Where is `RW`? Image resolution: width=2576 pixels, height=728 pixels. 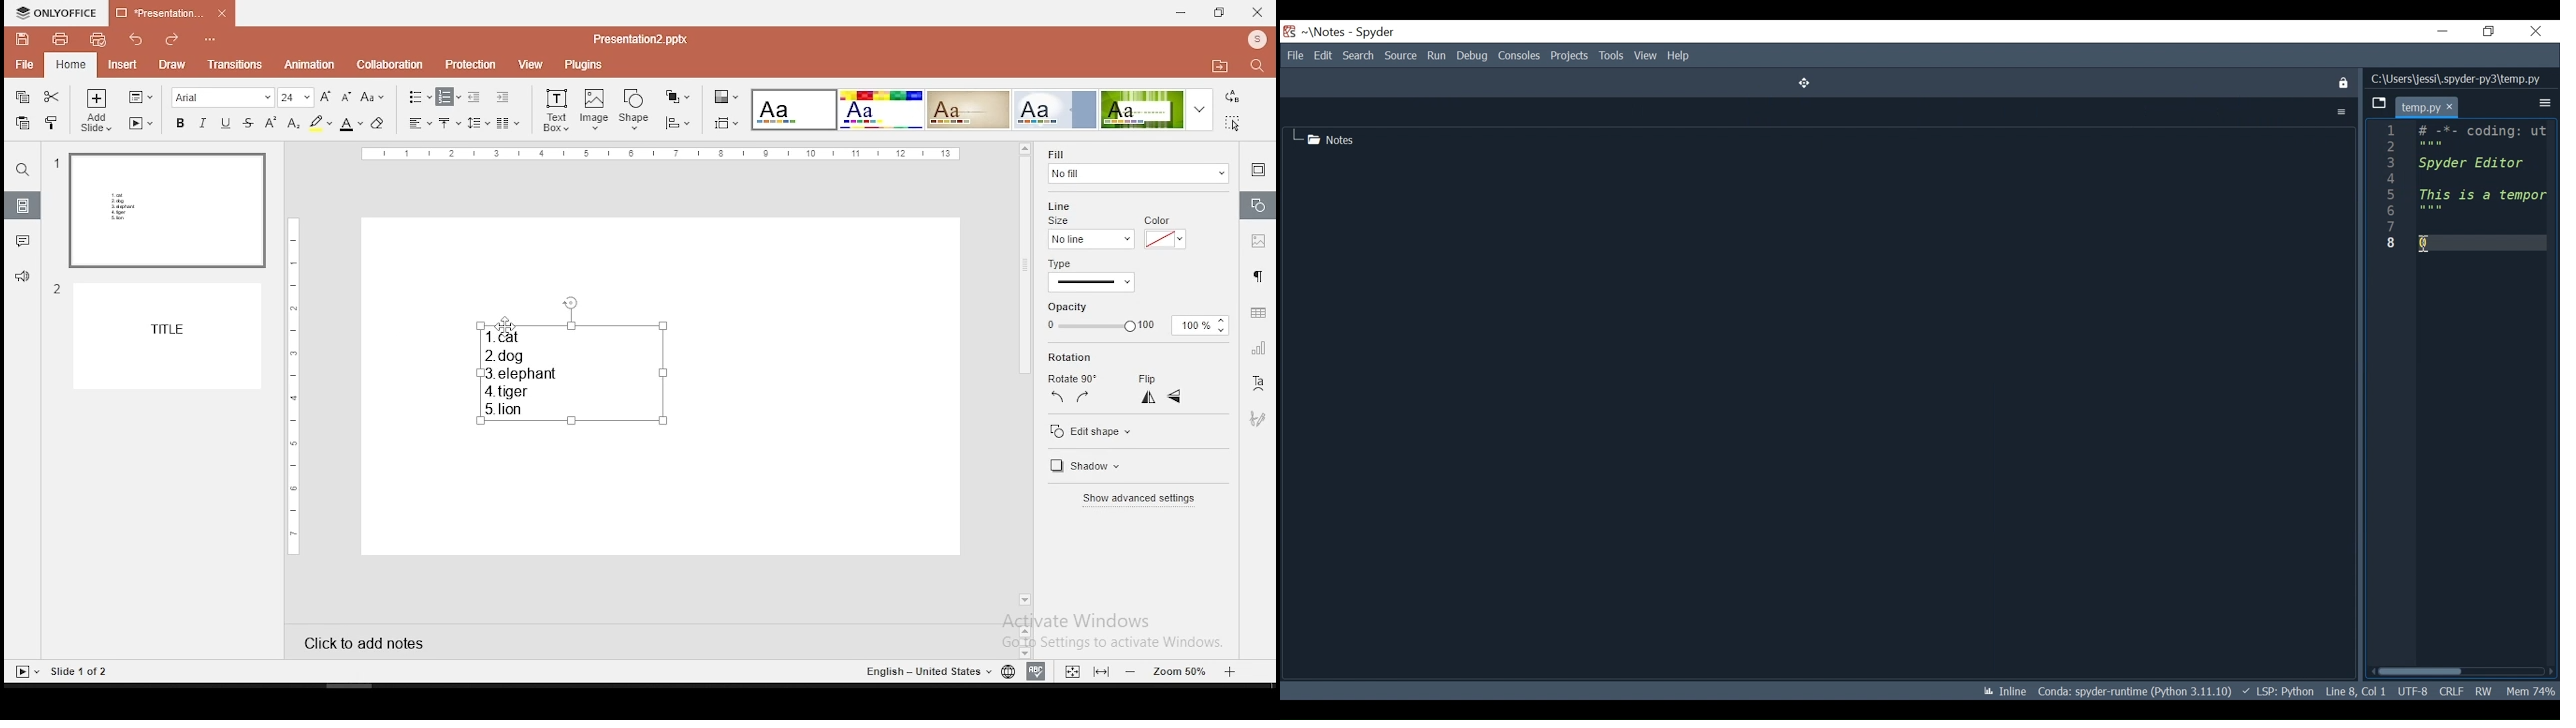 RW is located at coordinates (2483, 689).